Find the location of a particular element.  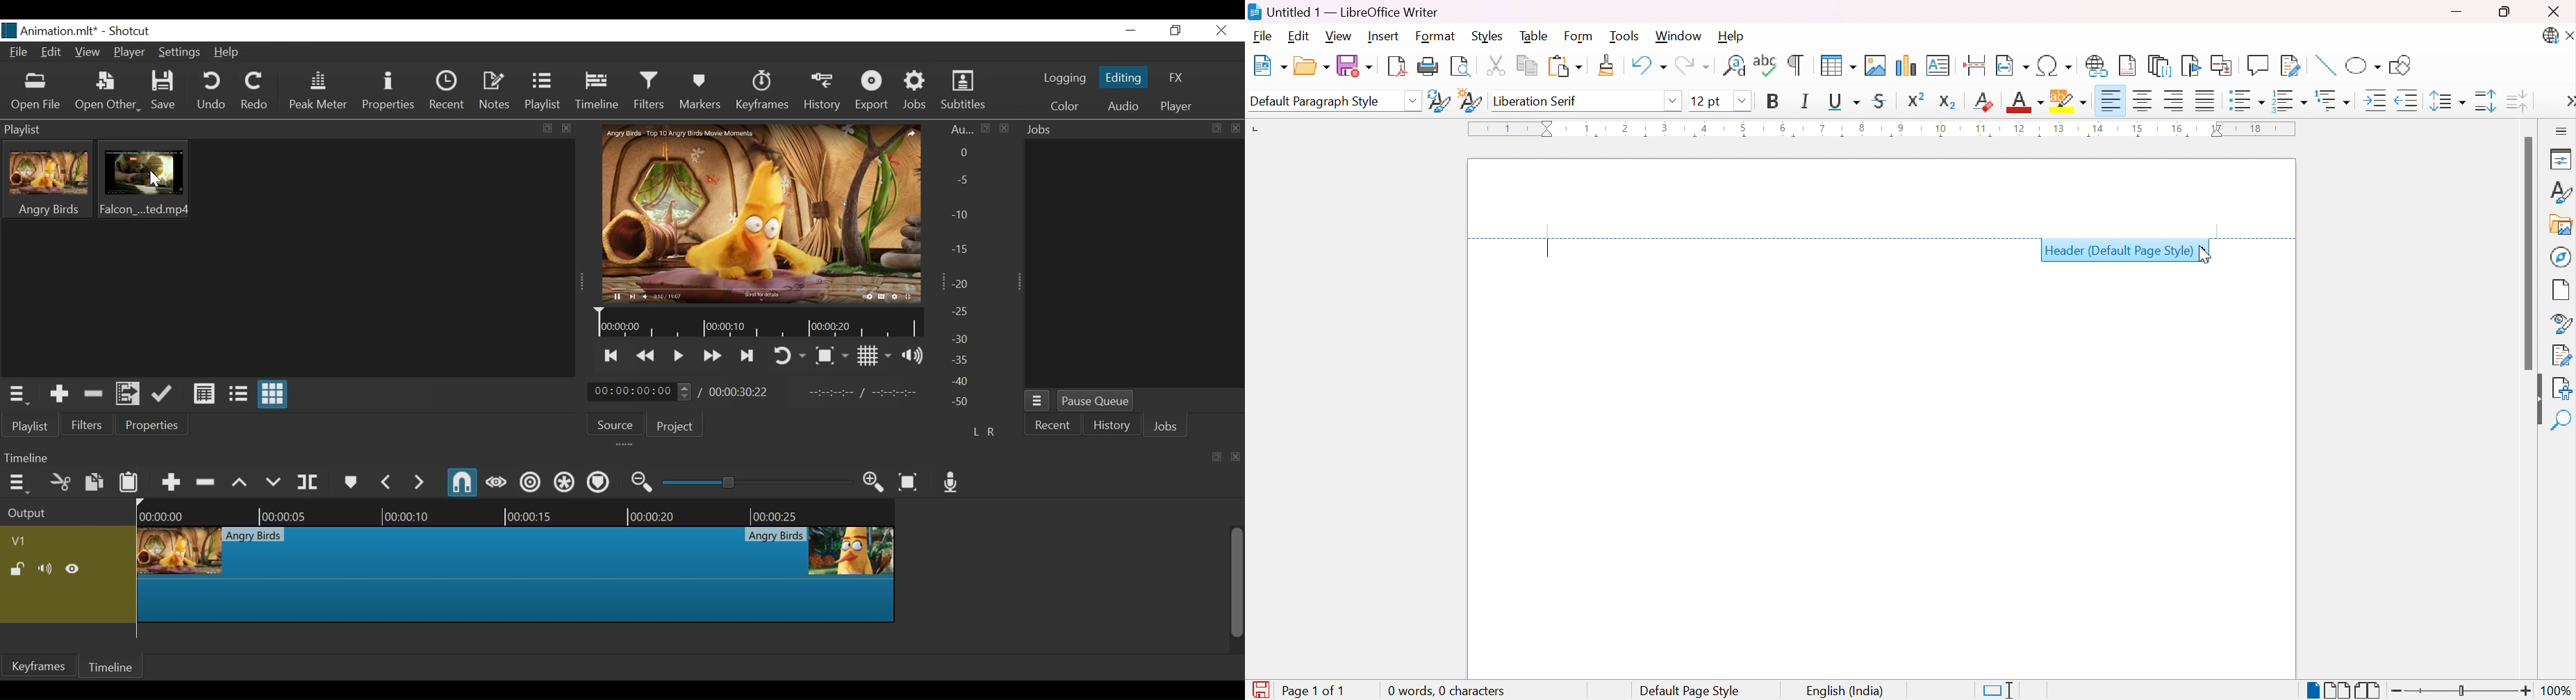

Find and replace is located at coordinates (1733, 63).